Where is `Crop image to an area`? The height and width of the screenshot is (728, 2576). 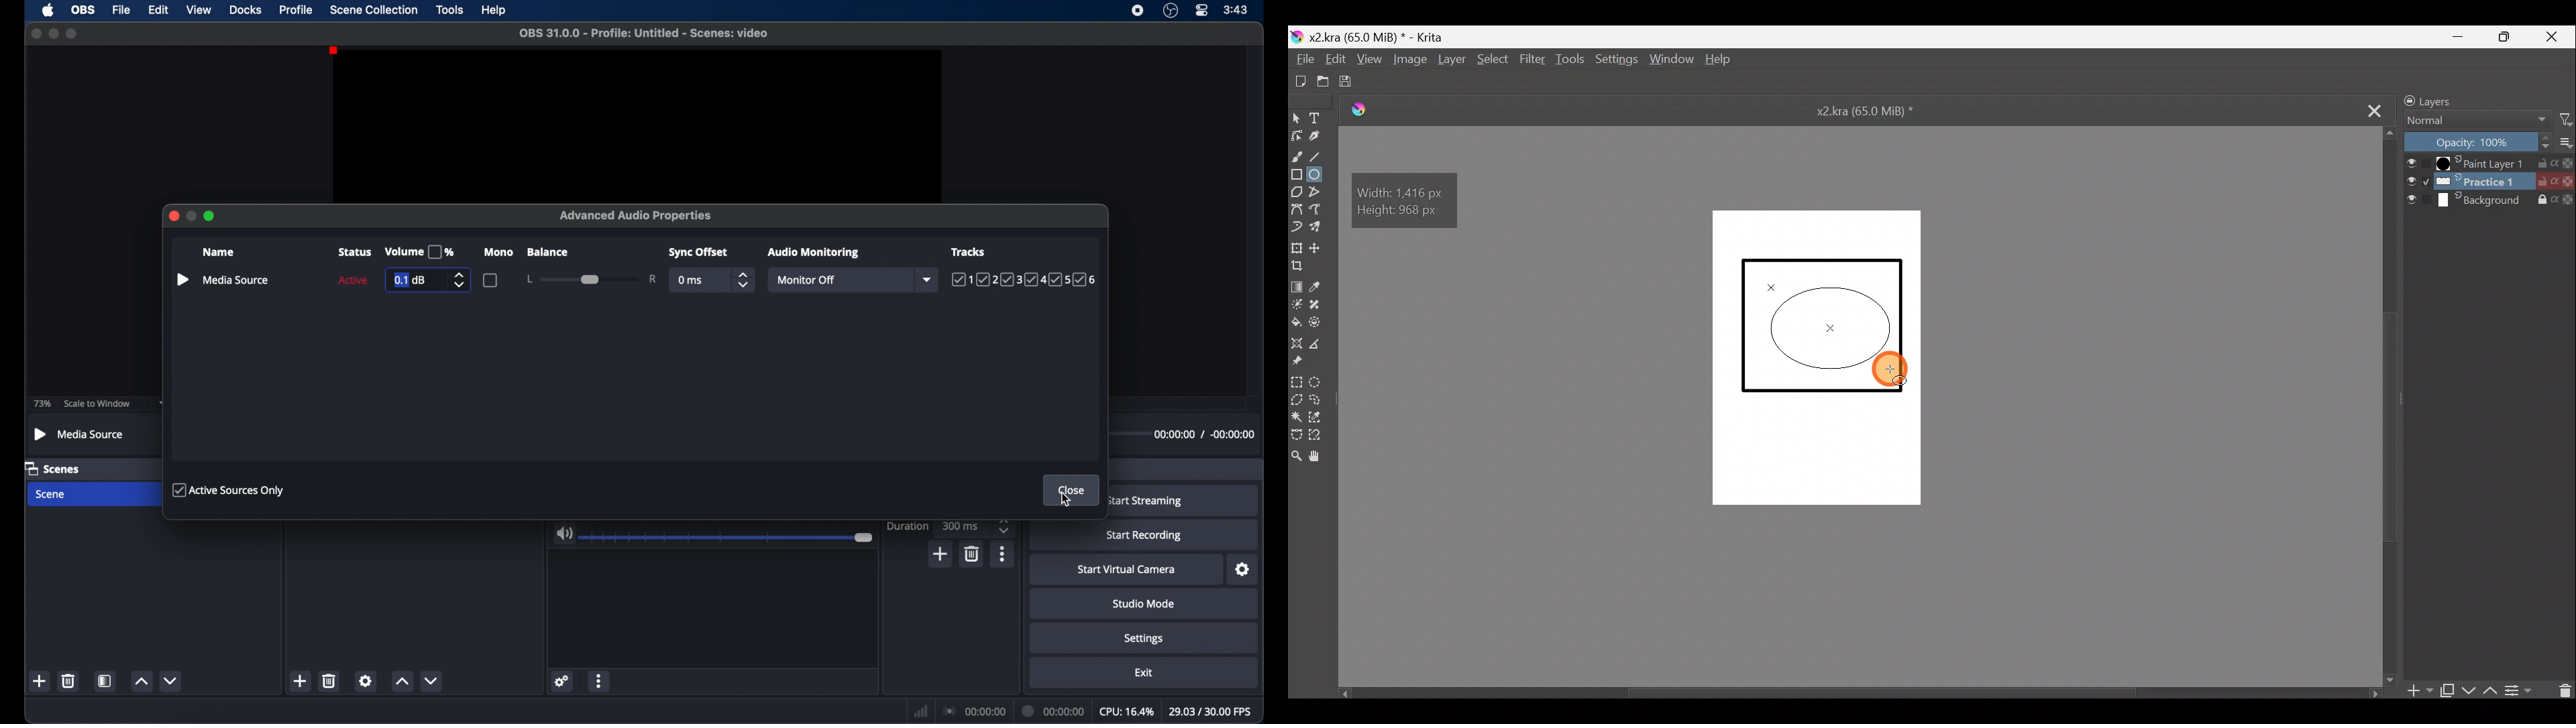 Crop image to an area is located at coordinates (1303, 268).